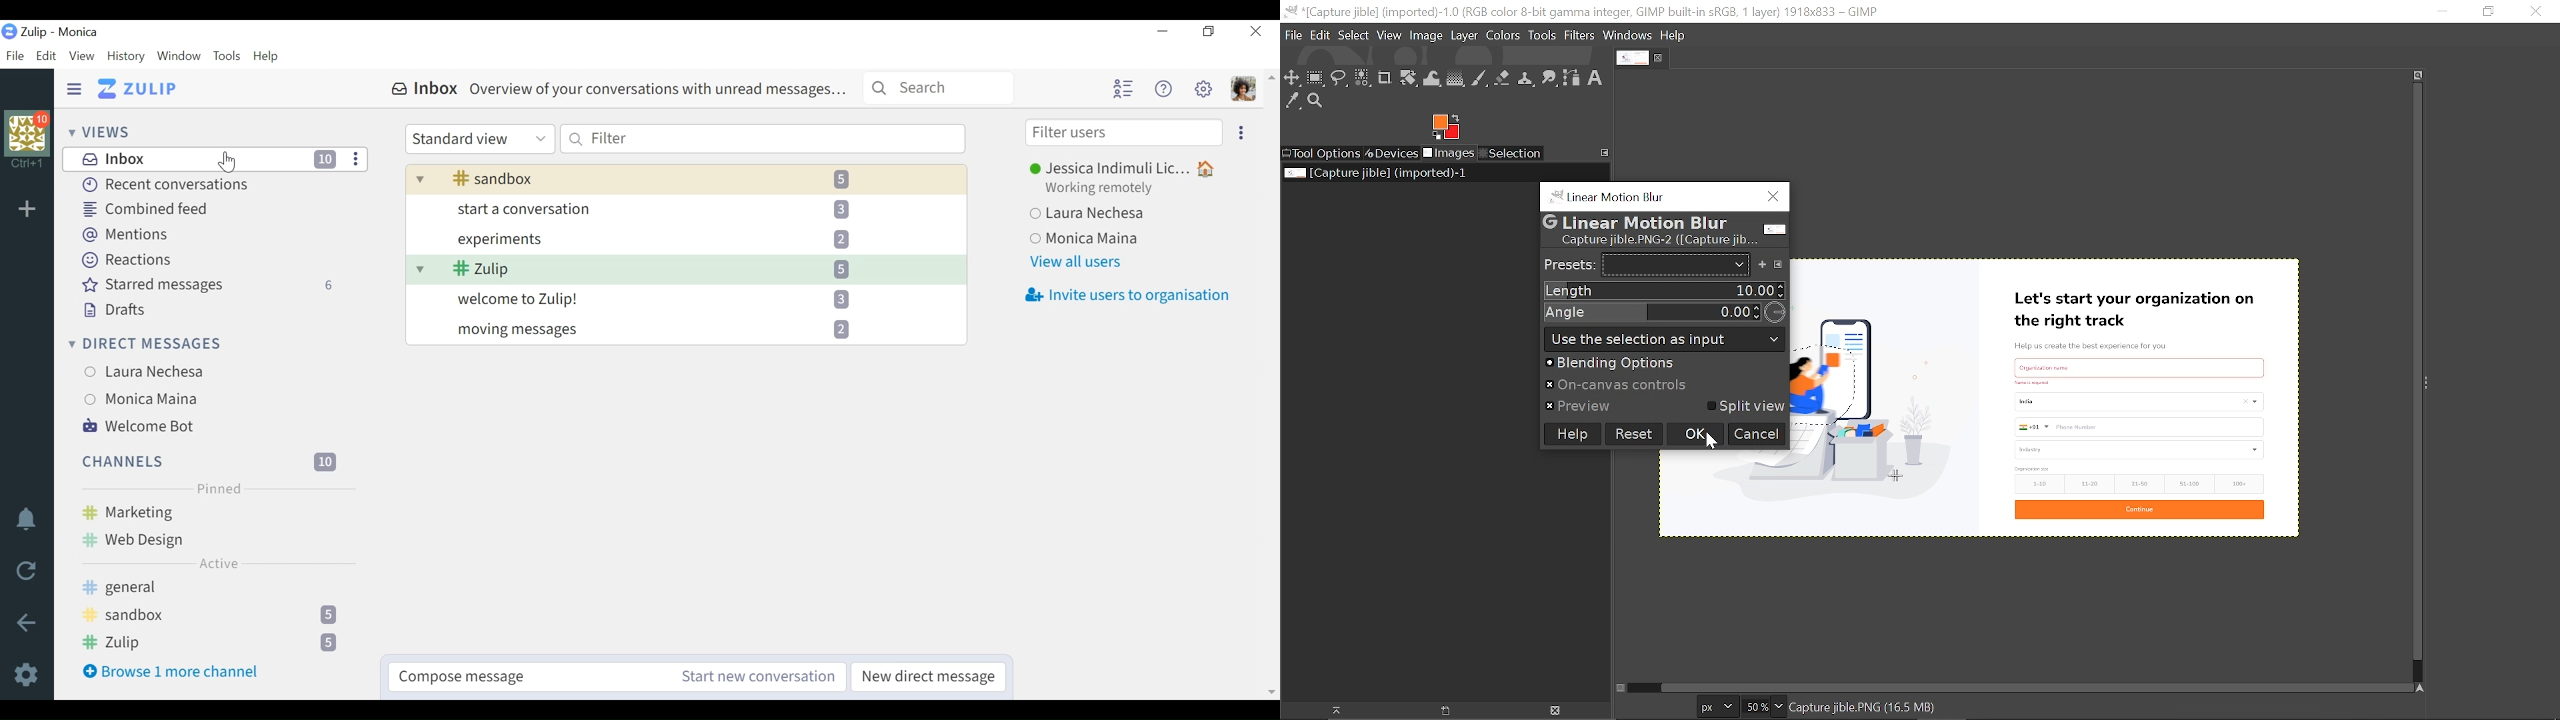  What do you see at coordinates (1464, 37) in the screenshot?
I see `Layer` at bounding box center [1464, 37].